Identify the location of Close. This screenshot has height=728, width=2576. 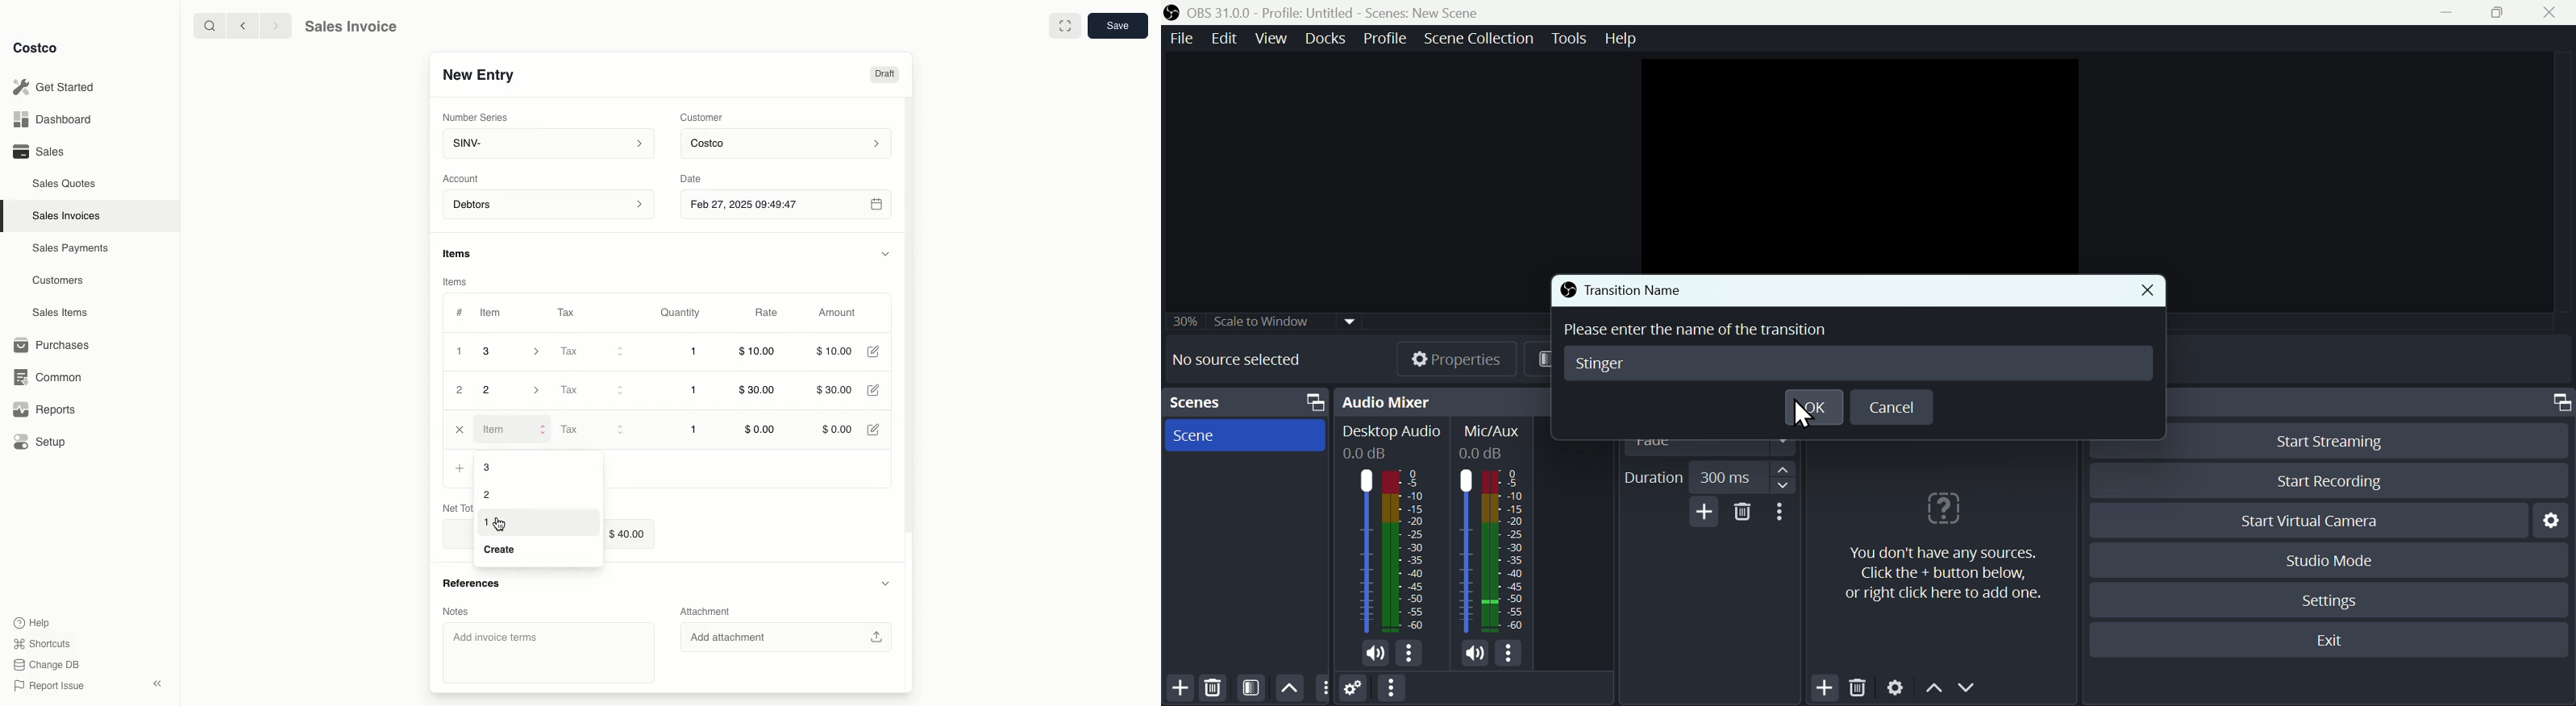
(458, 430).